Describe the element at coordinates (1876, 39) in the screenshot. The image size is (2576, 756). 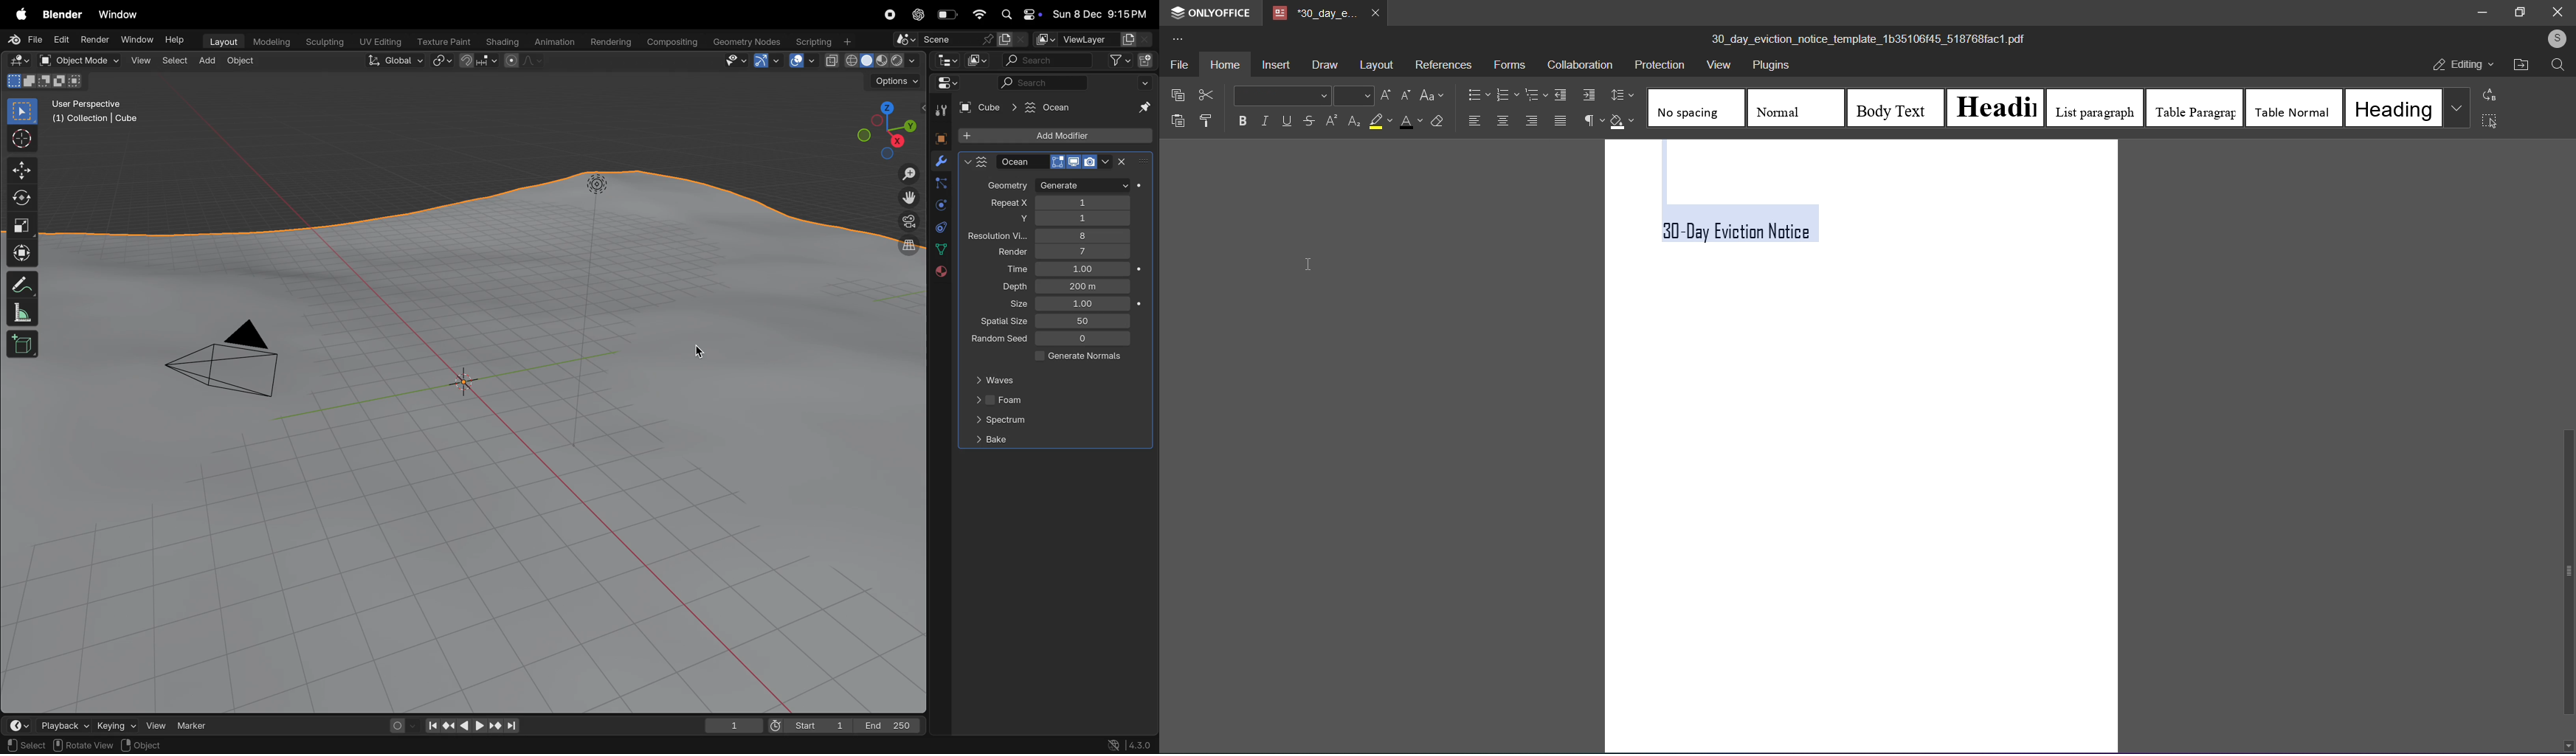
I see `(title) 30_day_eviction_notice_template_1b35106/45_518768fact.pdf` at that location.